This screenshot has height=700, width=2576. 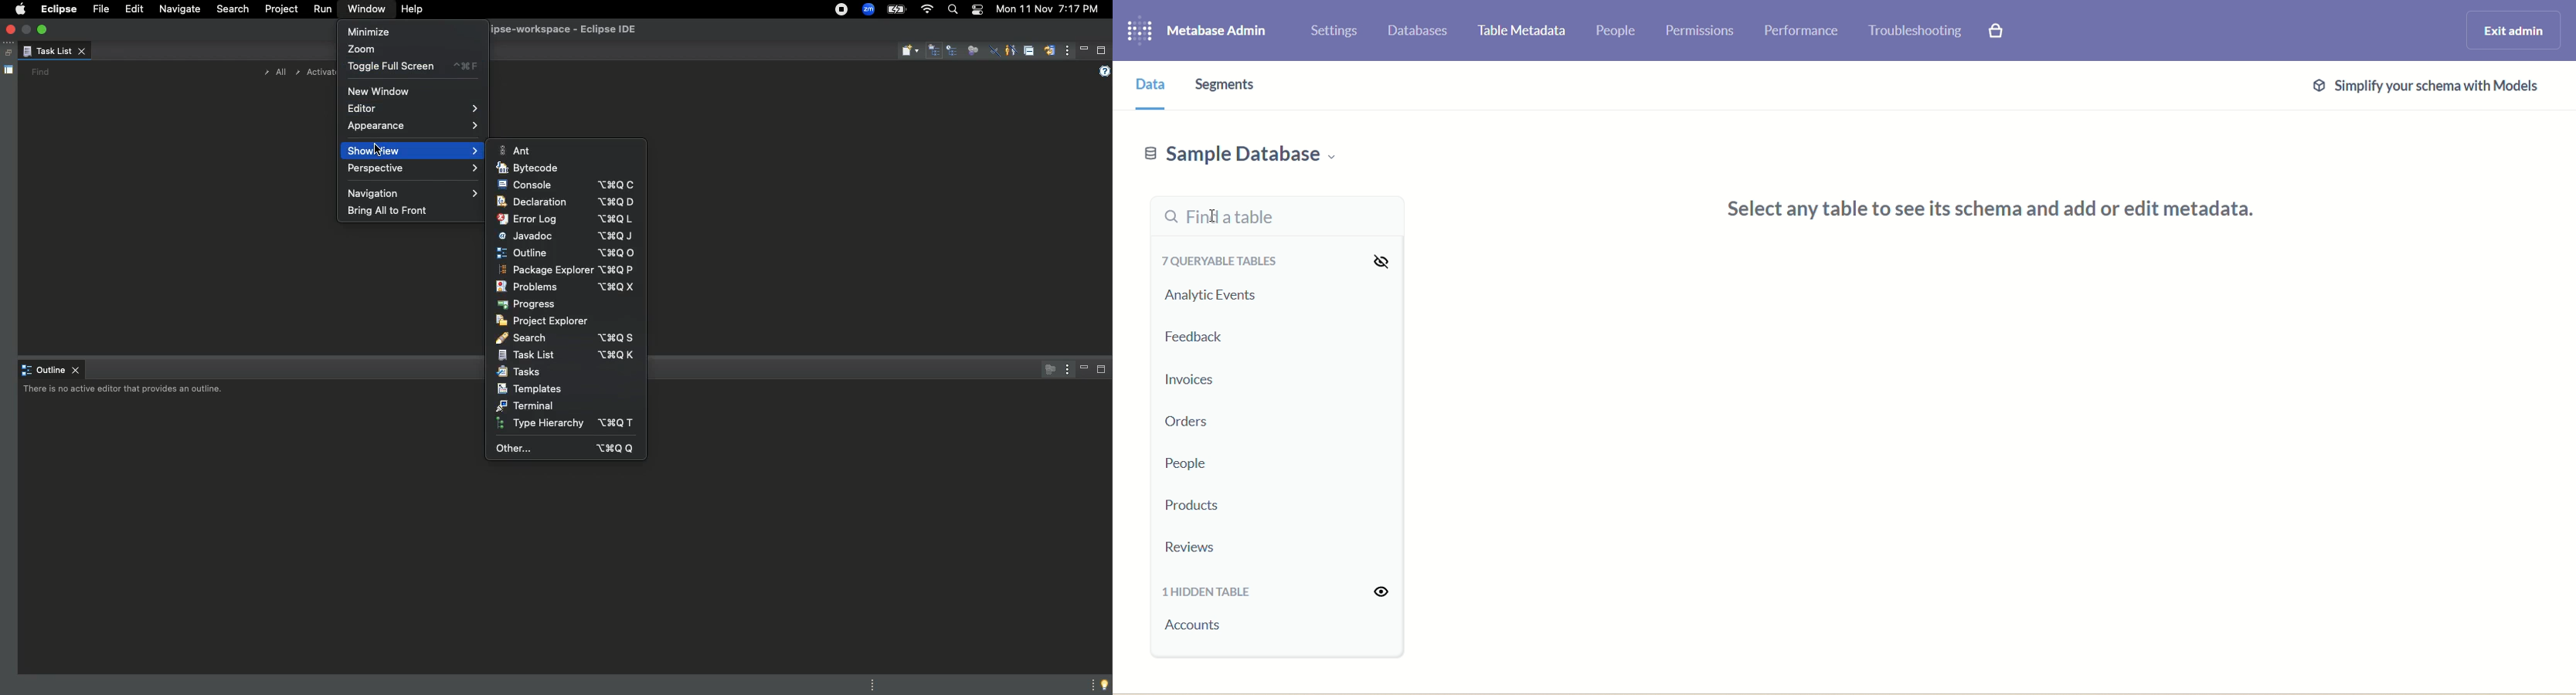 What do you see at coordinates (1208, 294) in the screenshot?
I see `analytic events` at bounding box center [1208, 294].